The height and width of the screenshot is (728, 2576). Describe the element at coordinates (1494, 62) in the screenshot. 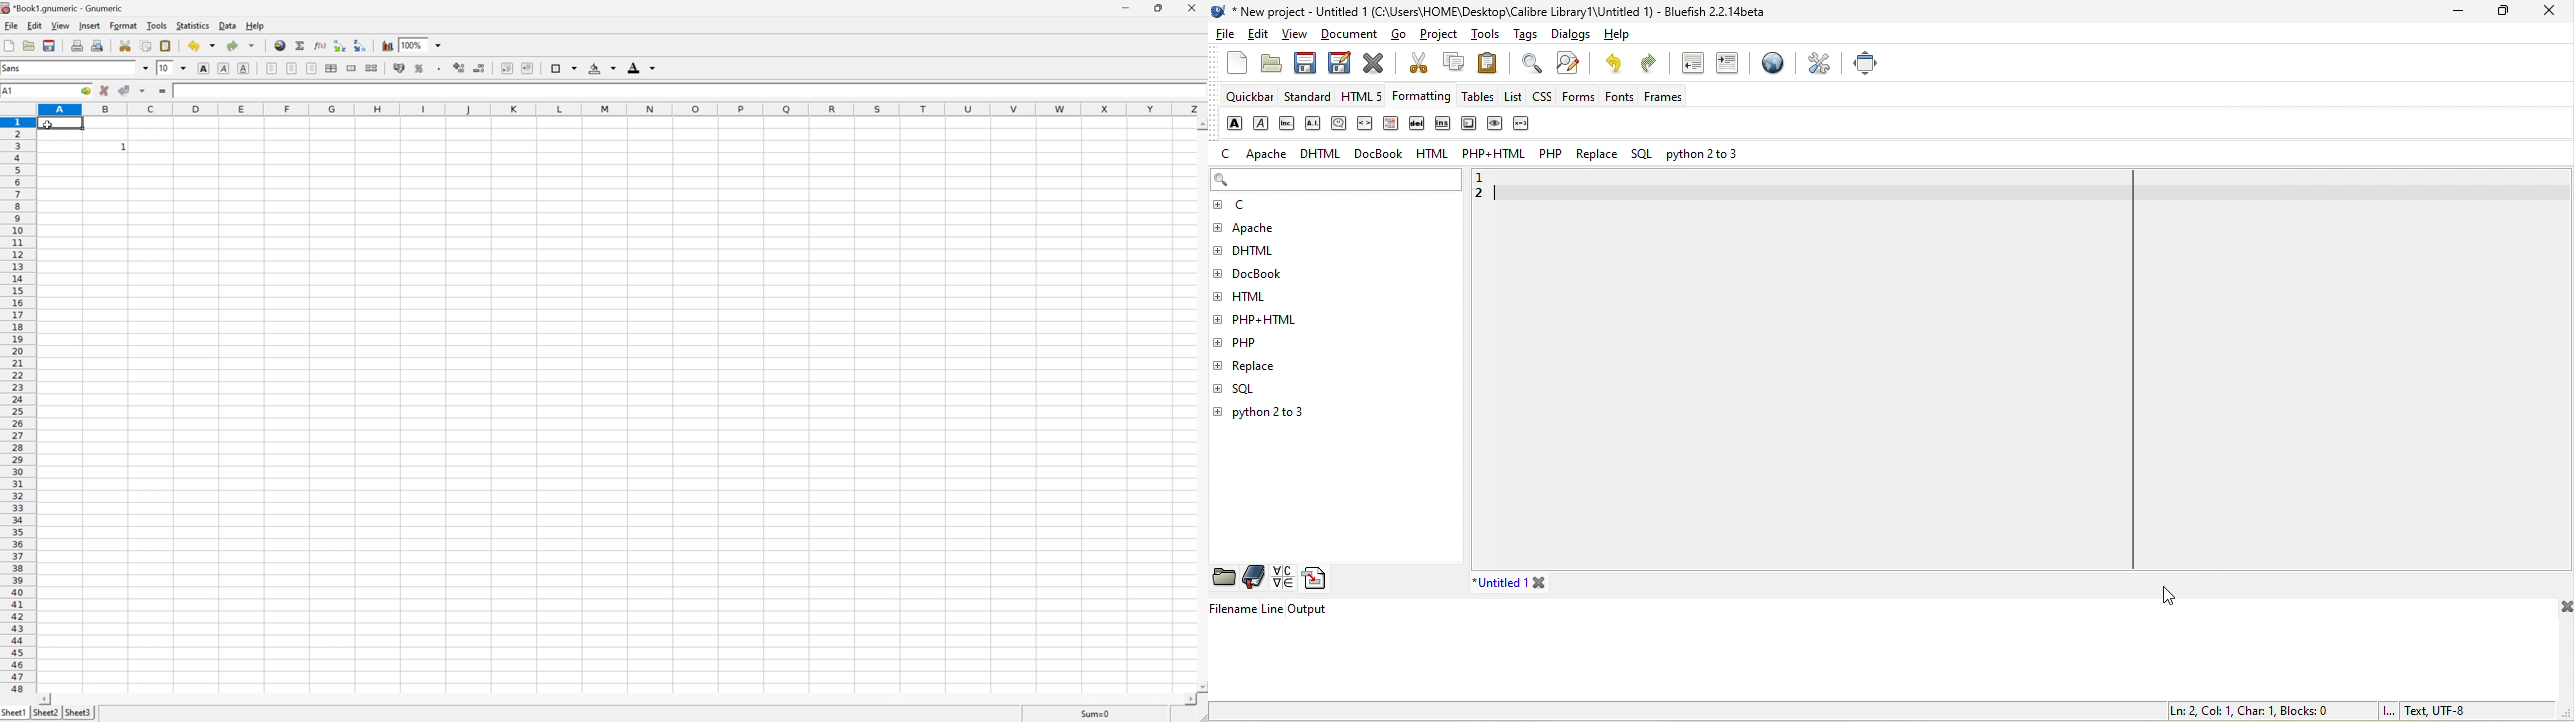

I see `paste` at that location.